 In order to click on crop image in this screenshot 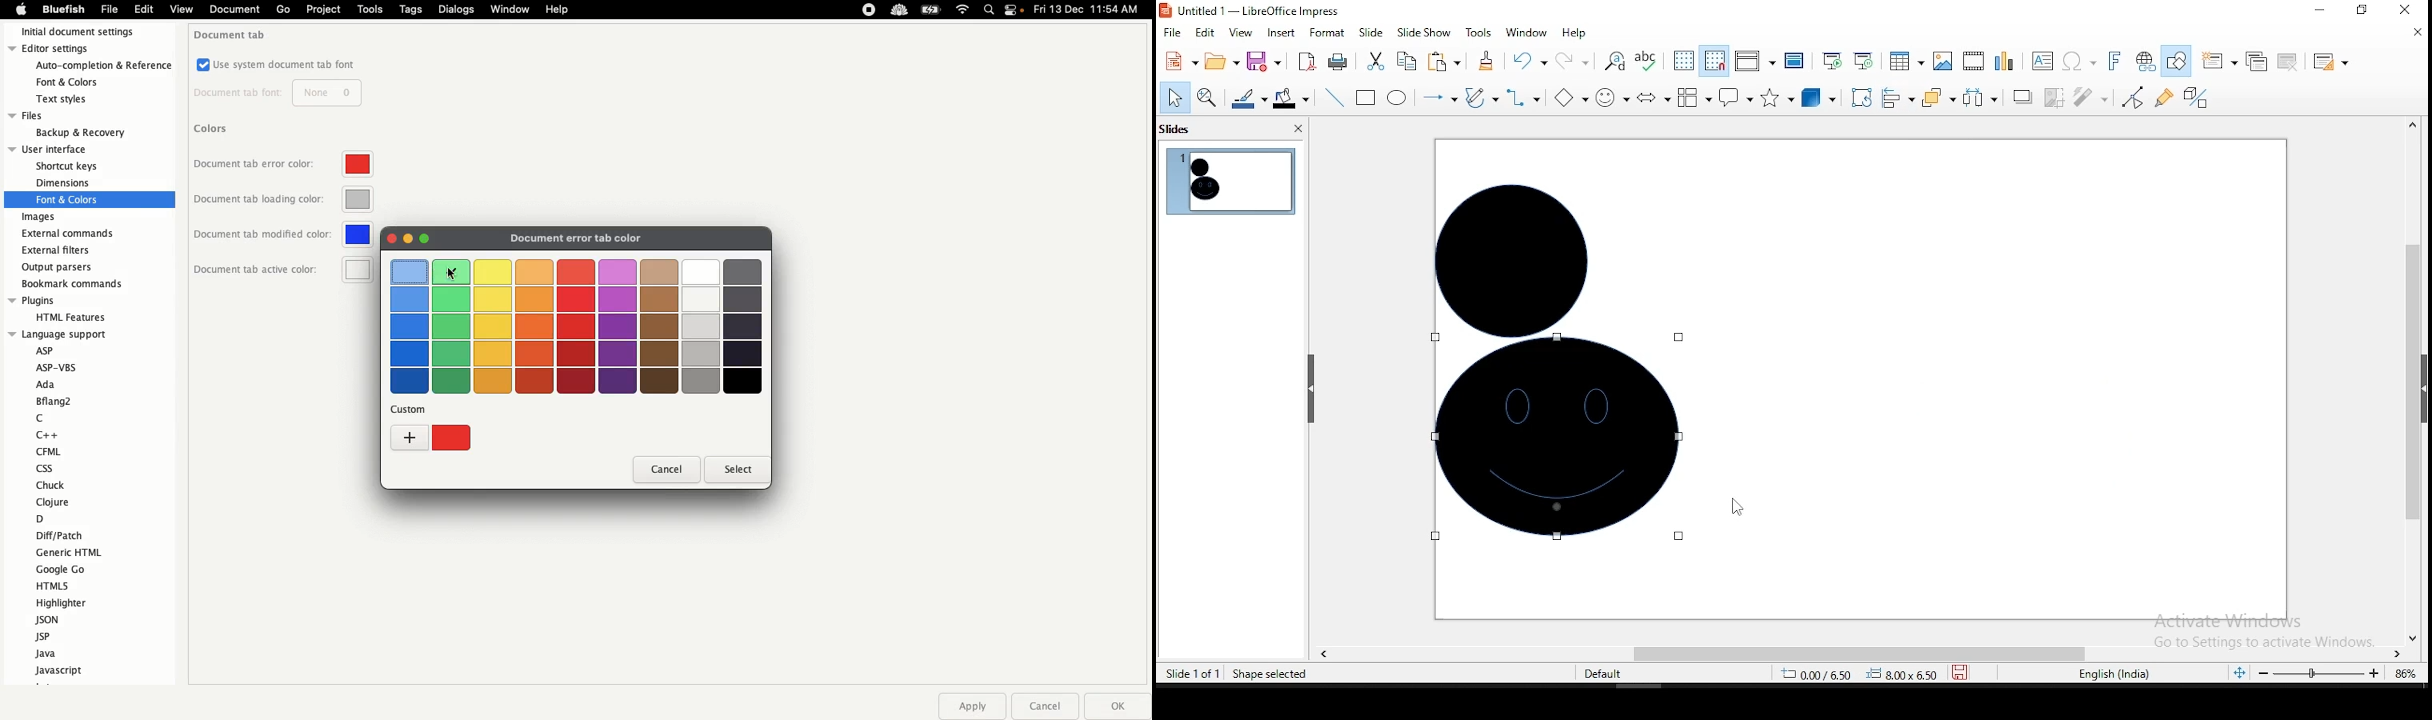, I will do `click(2054, 97)`.